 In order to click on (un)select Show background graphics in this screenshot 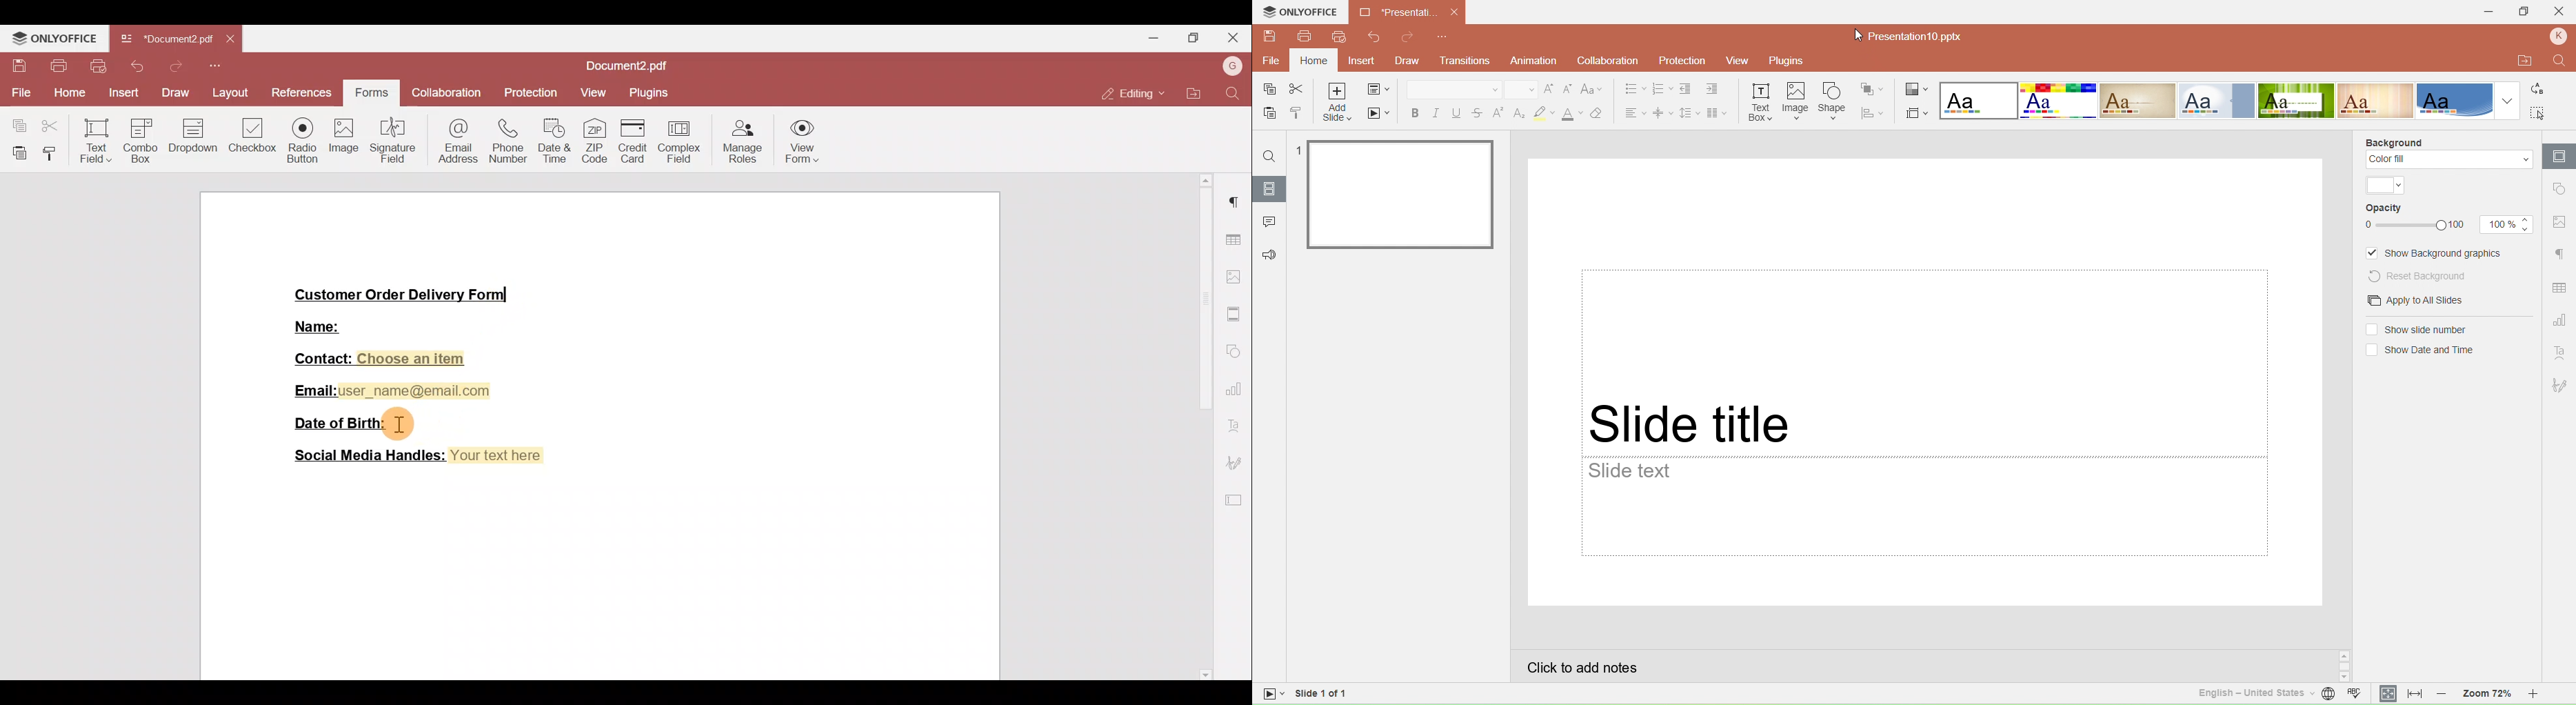, I will do `click(2436, 253)`.